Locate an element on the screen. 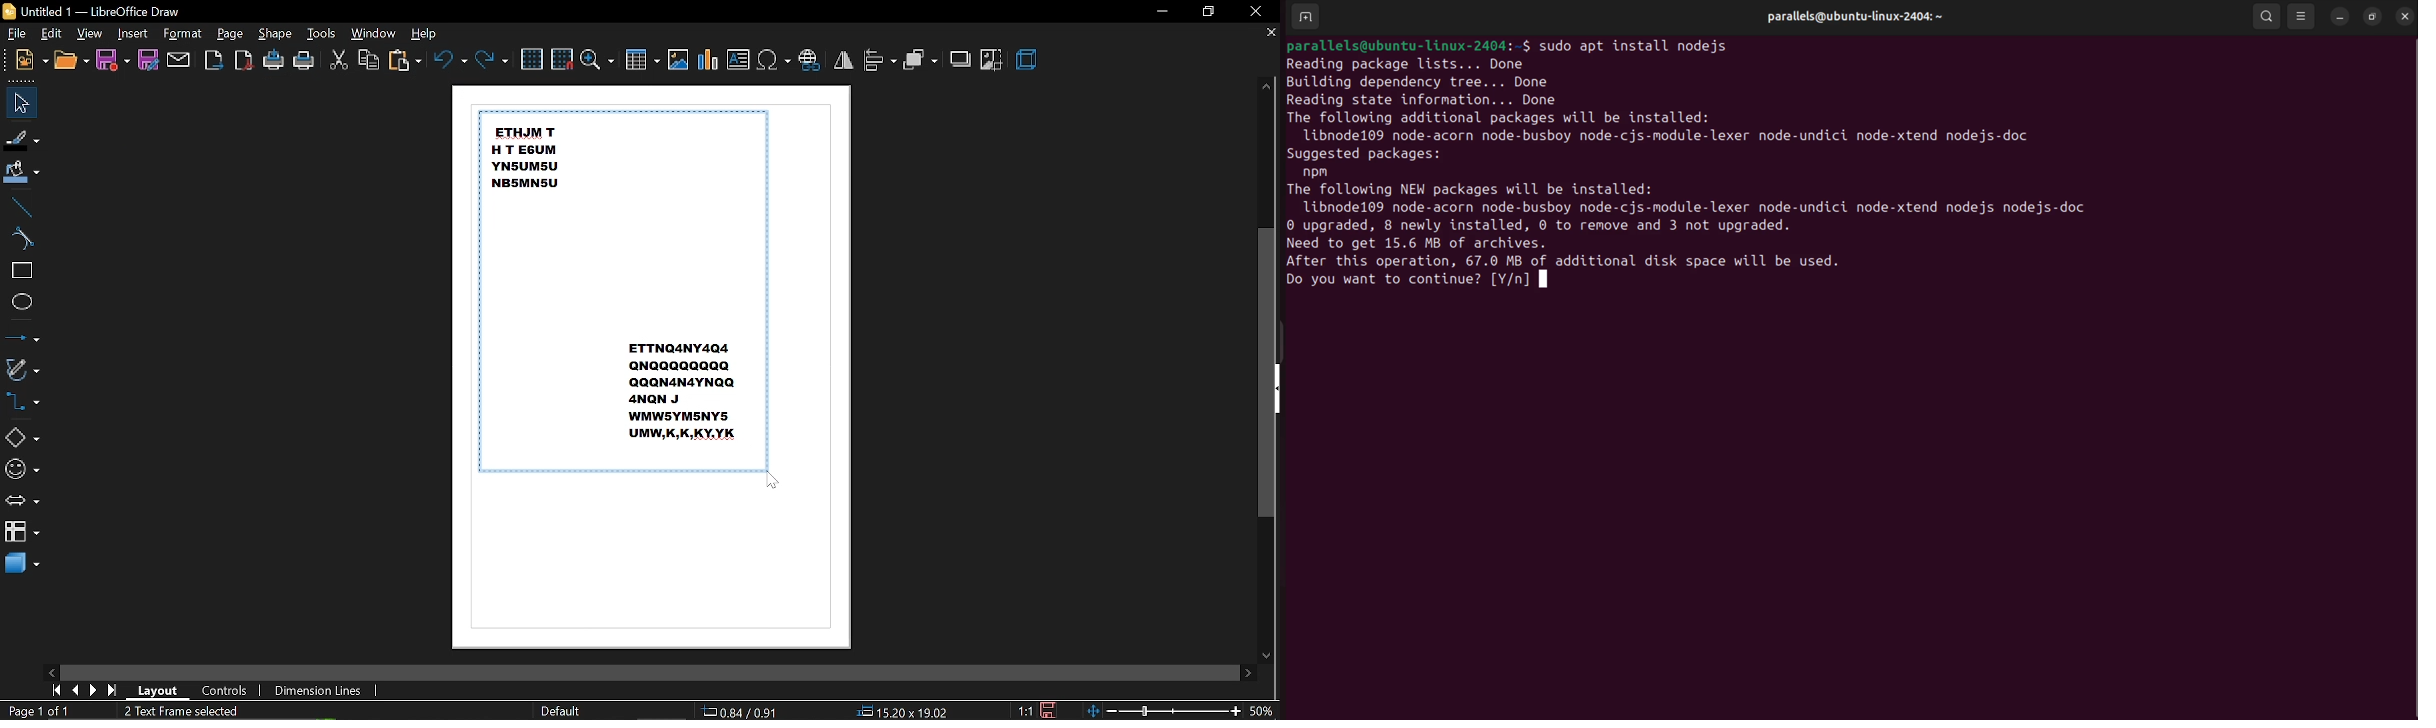 The width and height of the screenshot is (2436, 728). parallels@ubuntu-linux-2404: ~$ is located at coordinates (1407, 44).